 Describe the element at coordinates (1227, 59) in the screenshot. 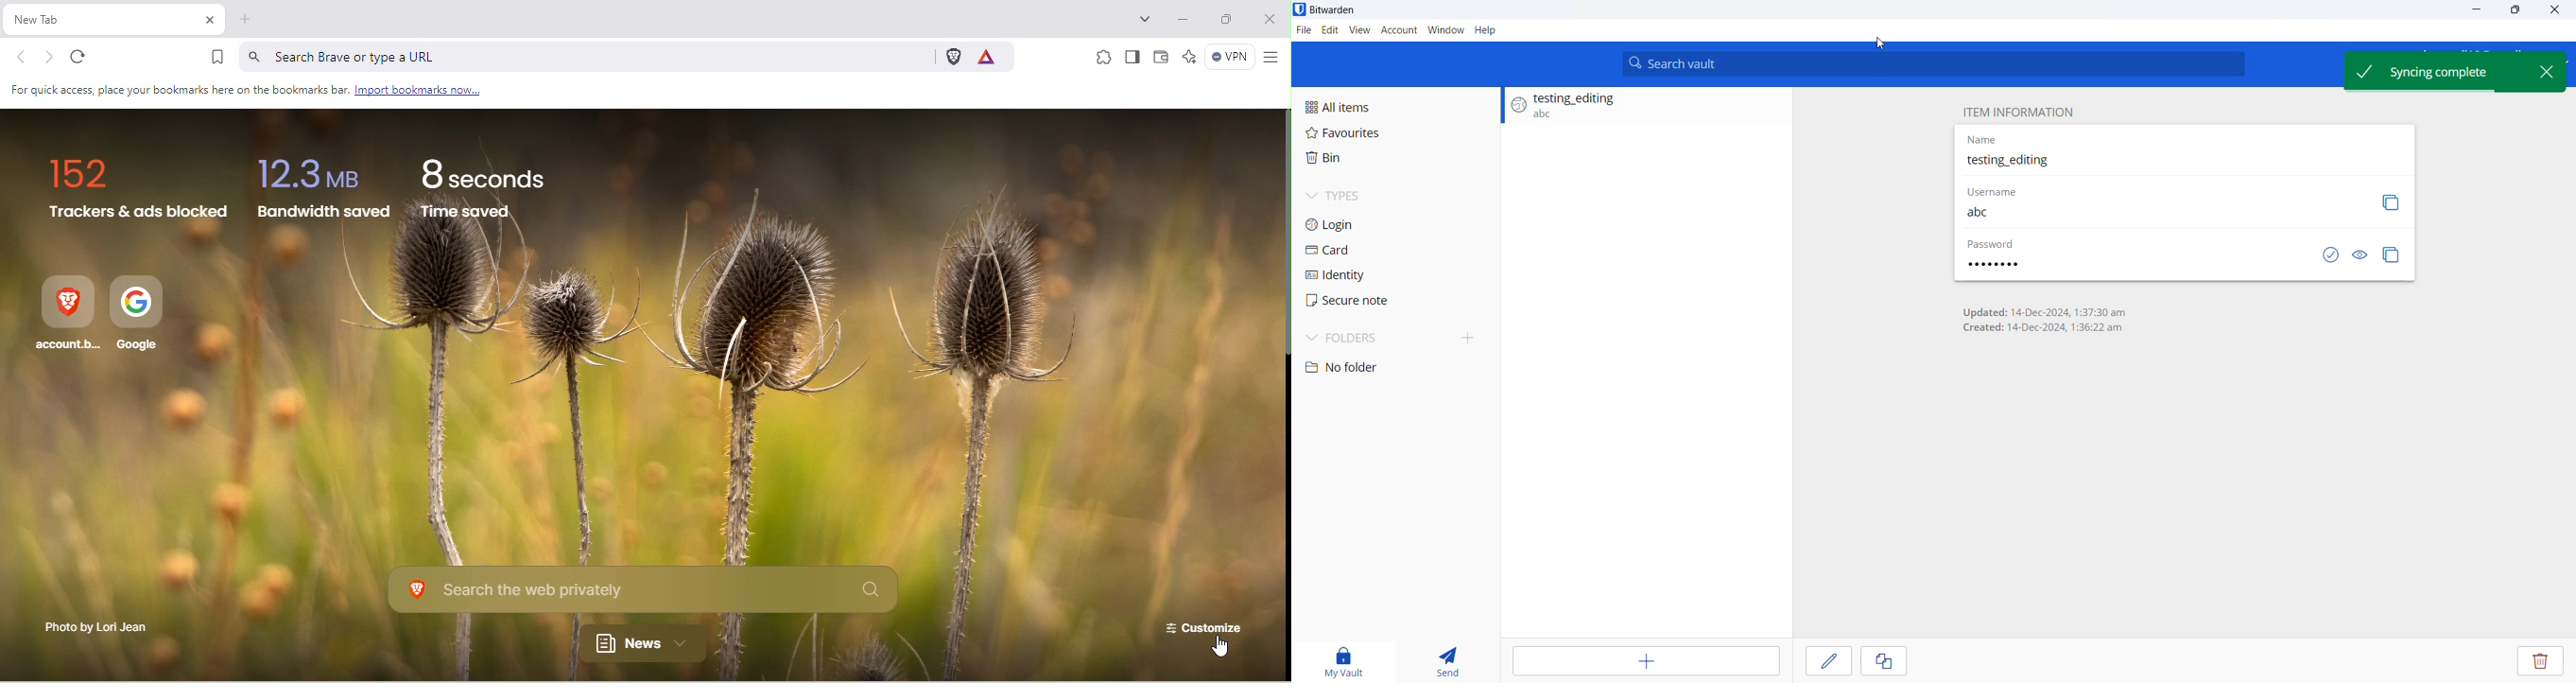

I see `Brave firewall+VPN` at that location.